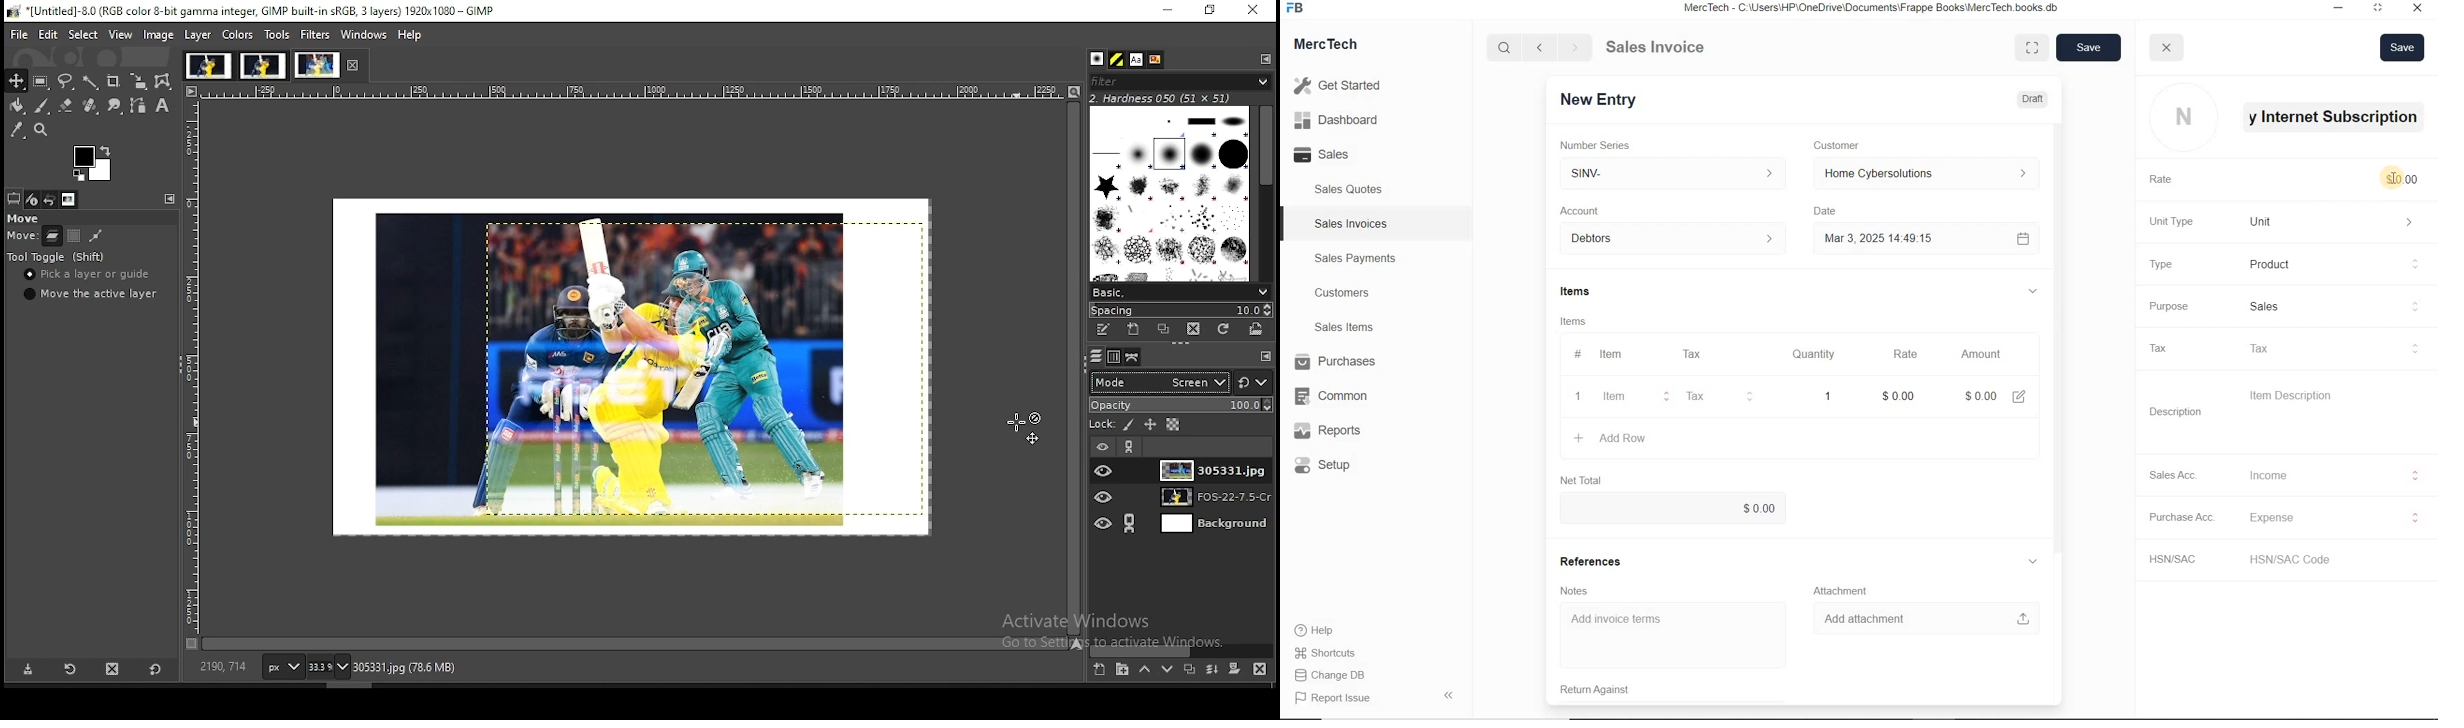 This screenshot has height=728, width=2464. What do you see at coordinates (114, 82) in the screenshot?
I see `crop tool` at bounding box center [114, 82].